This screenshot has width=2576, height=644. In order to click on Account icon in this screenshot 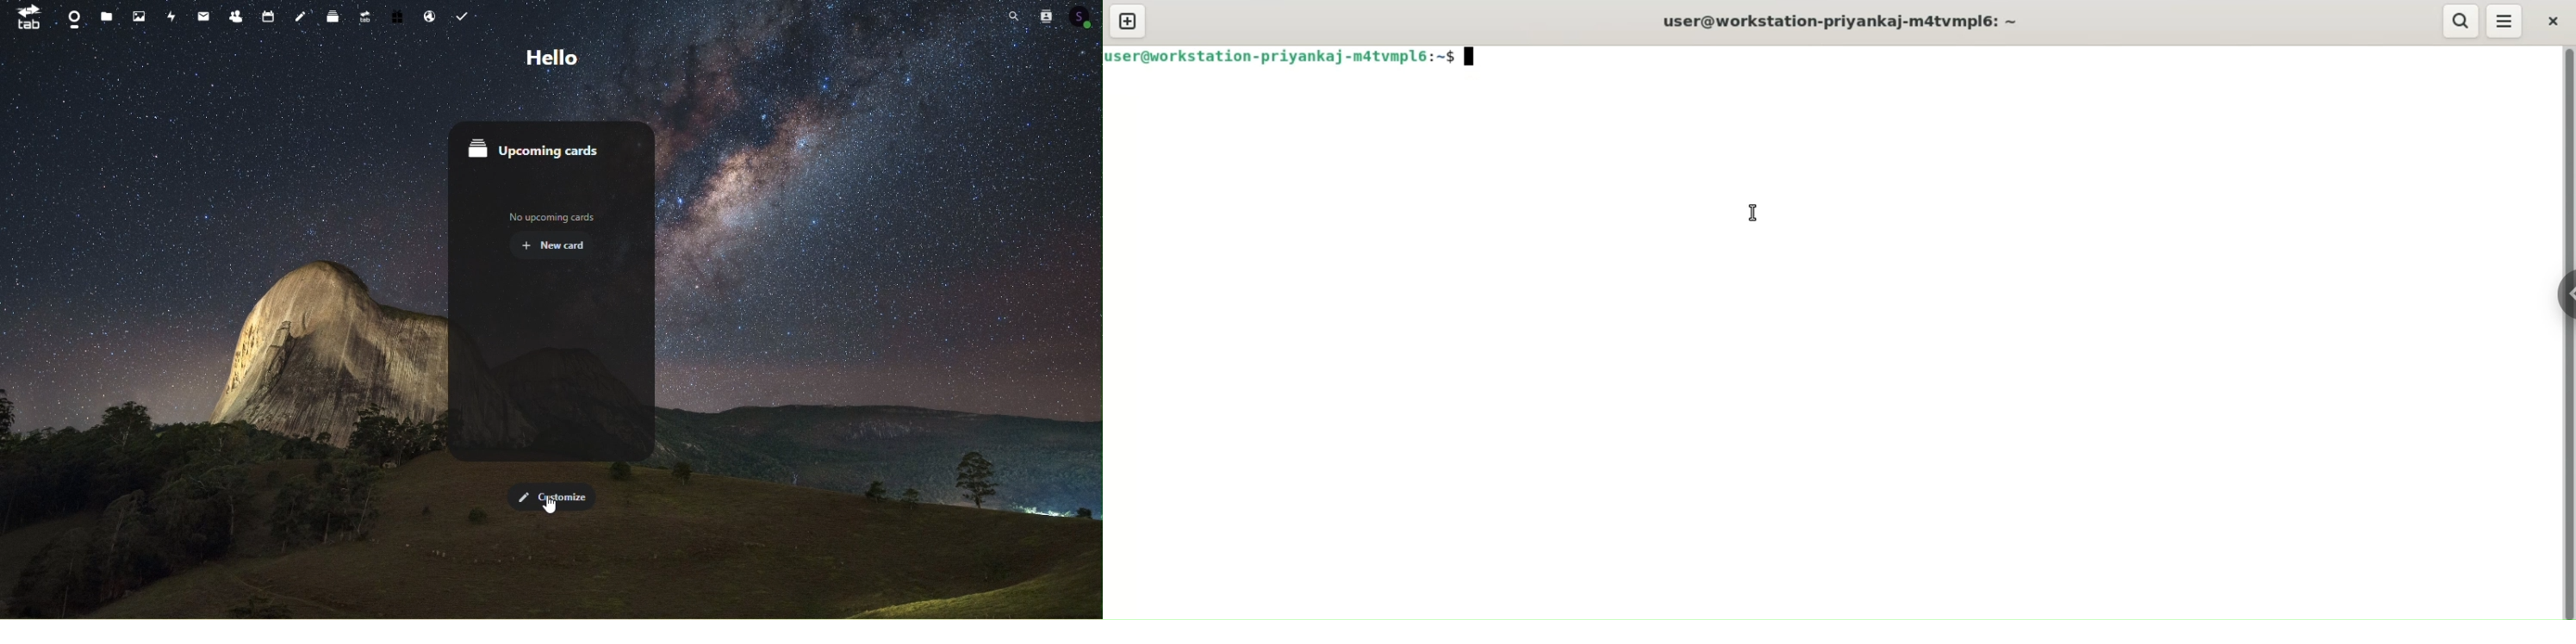, I will do `click(1084, 16)`.